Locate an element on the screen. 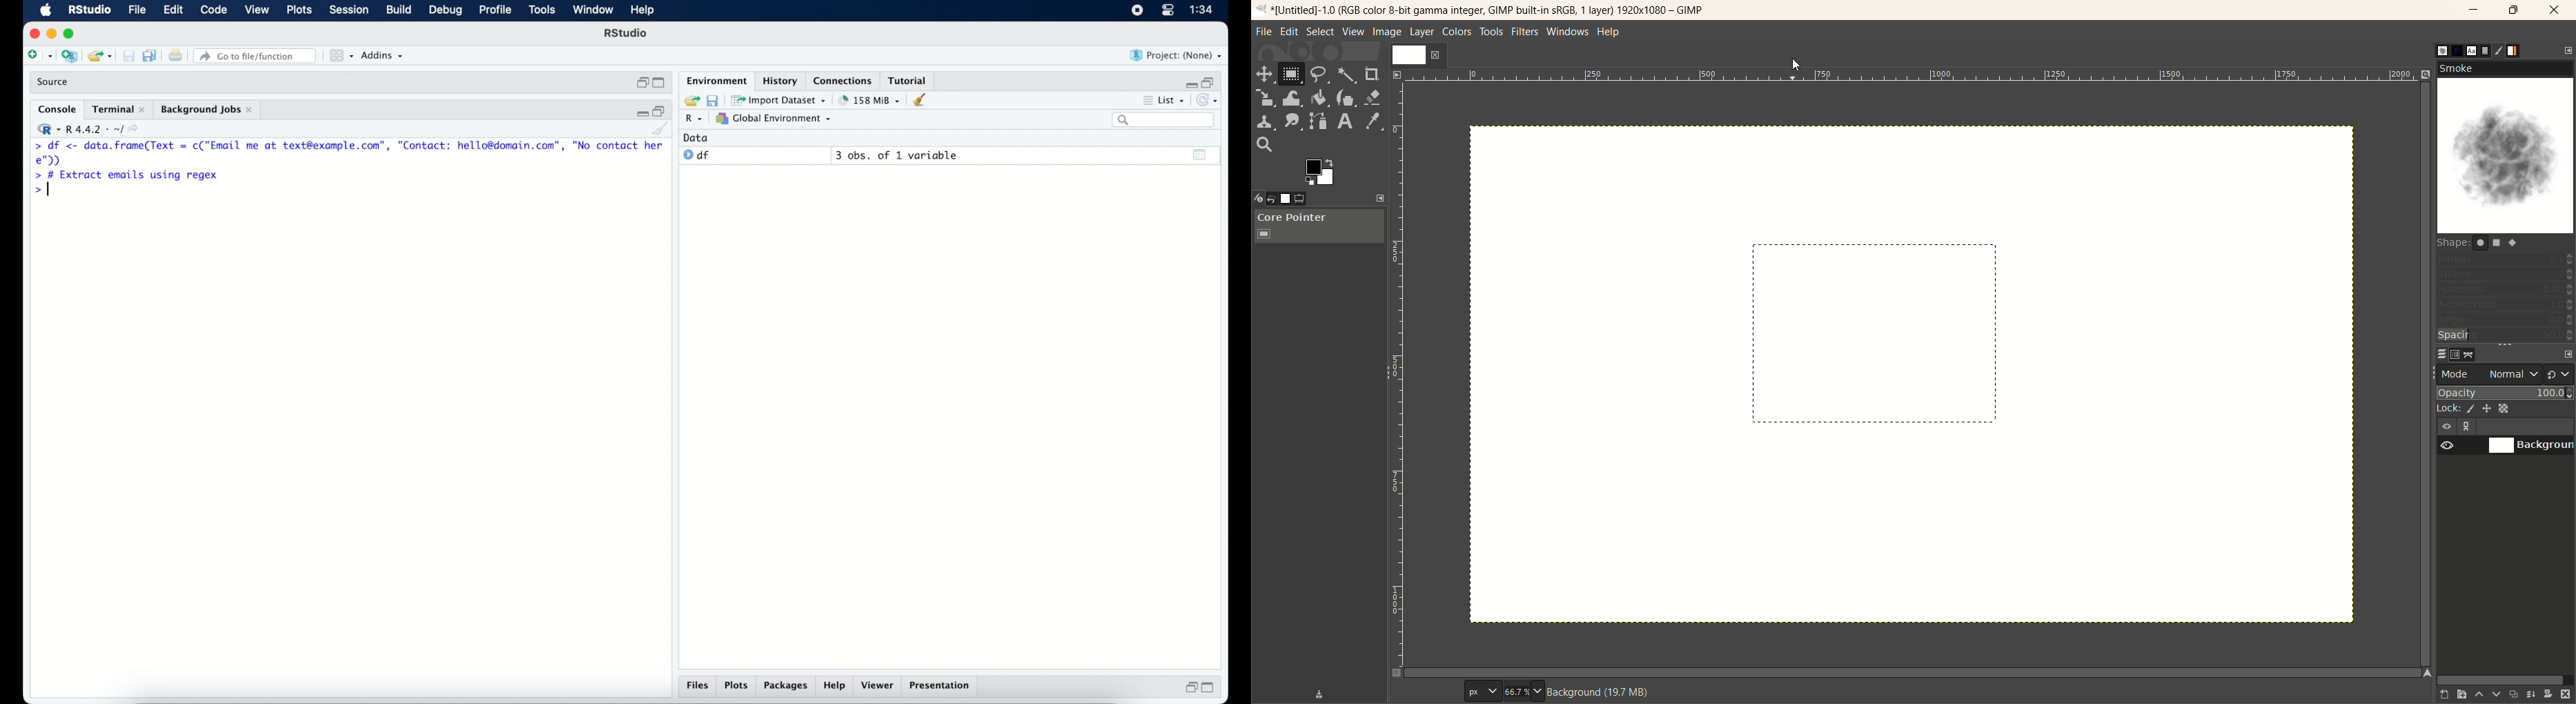 Image resolution: width=2576 pixels, height=728 pixels. minimize is located at coordinates (2472, 10).